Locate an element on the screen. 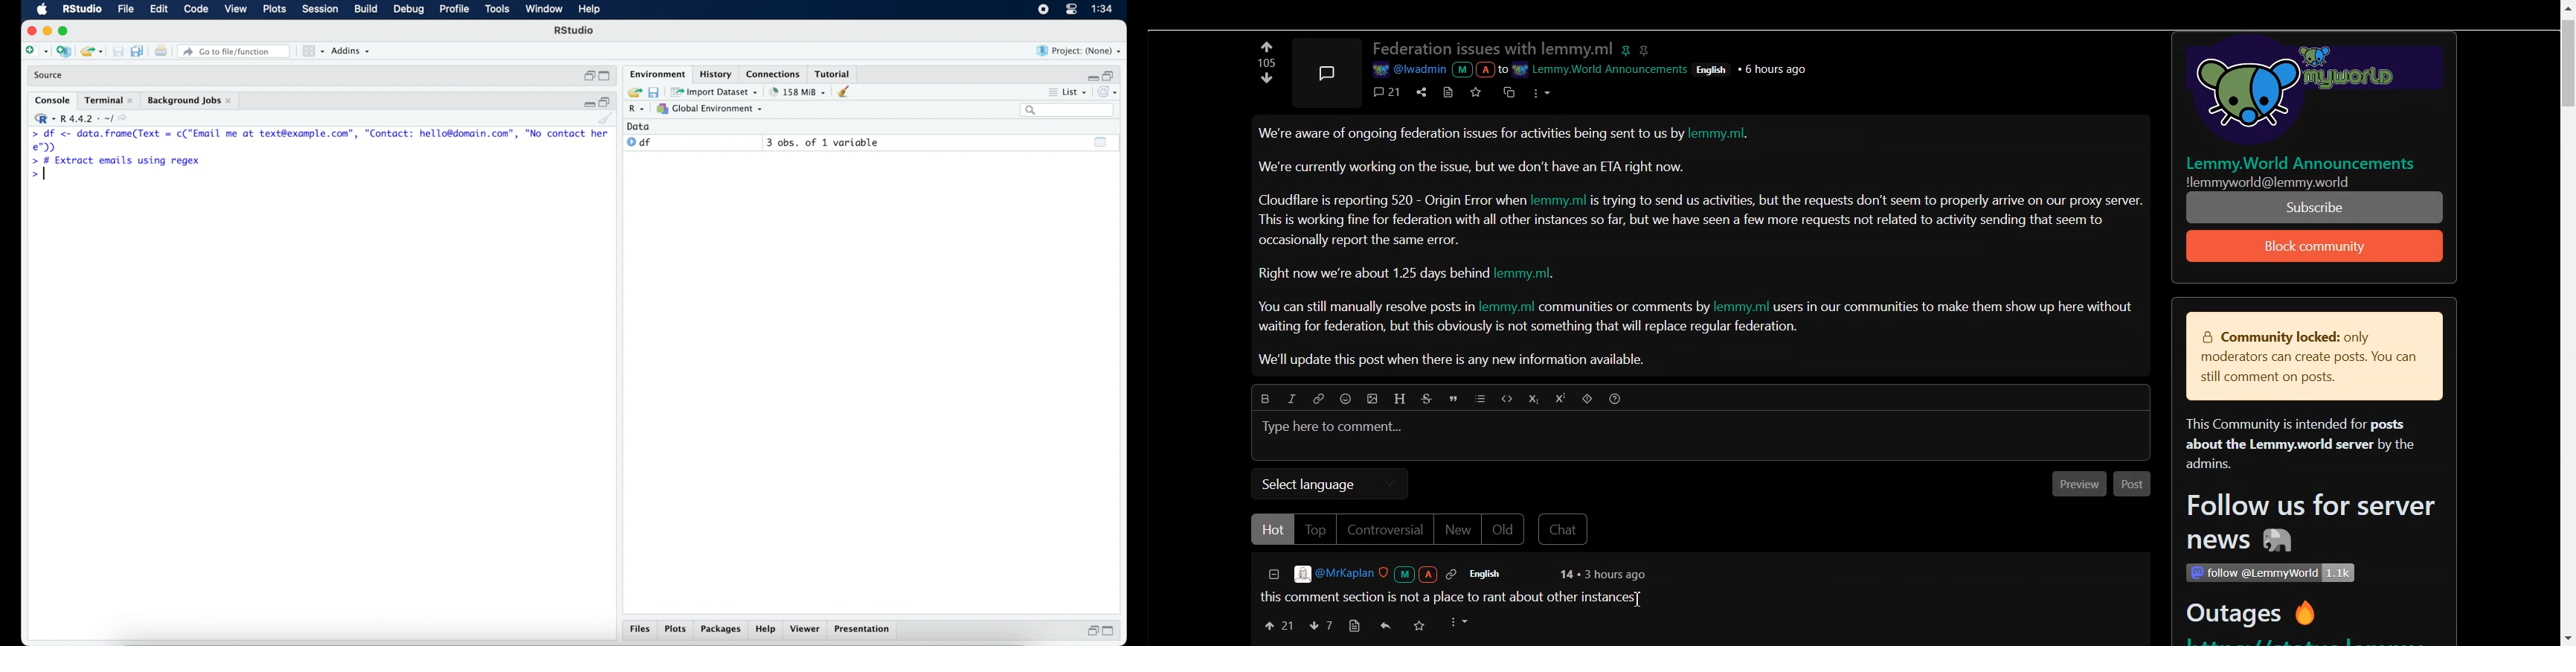  R is located at coordinates (636, 109).